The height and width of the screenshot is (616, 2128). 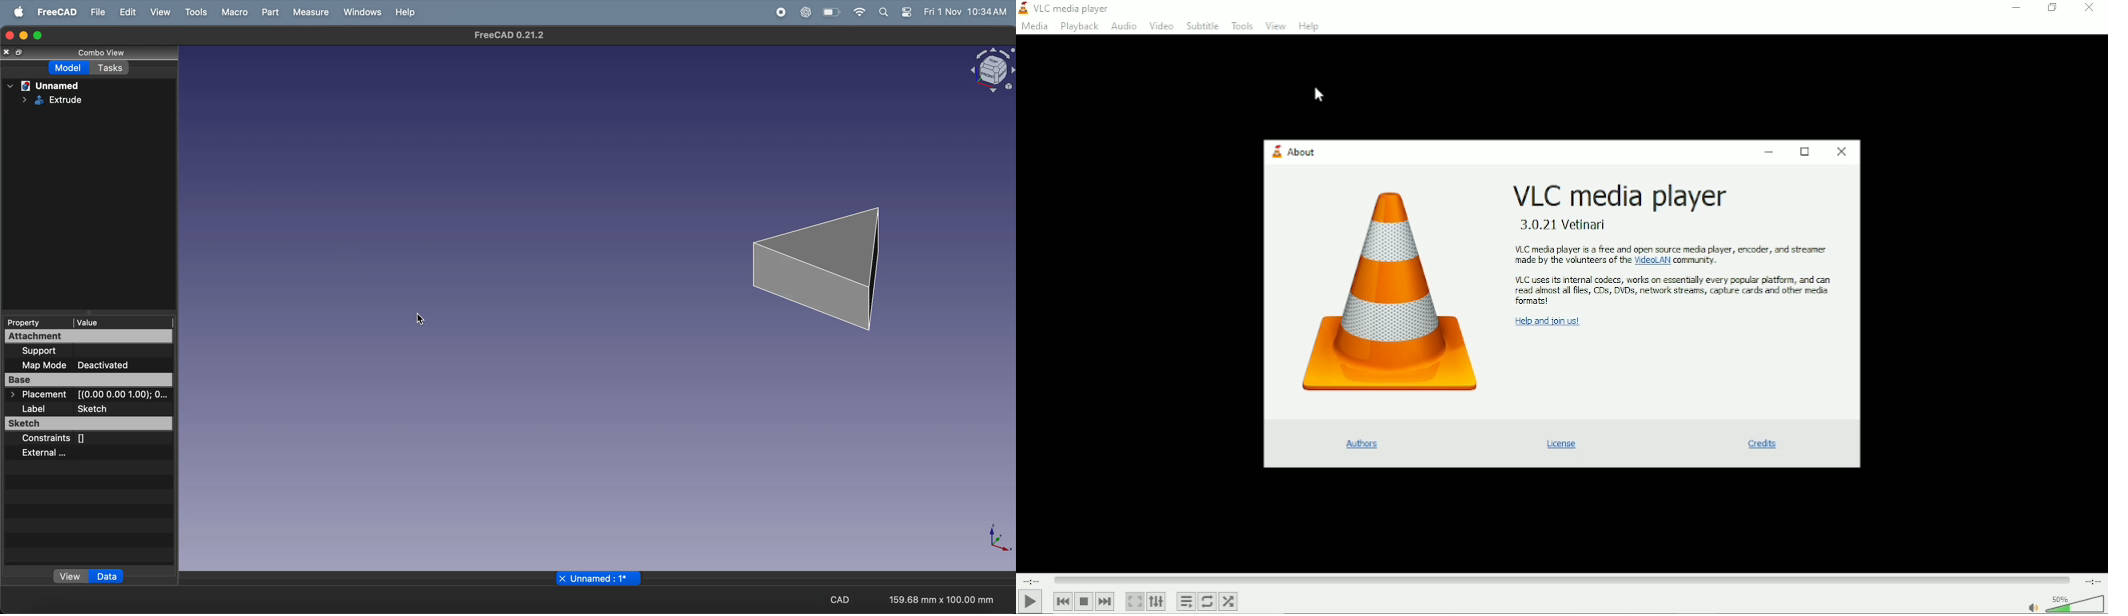 I want to click on 3.0.21 Version, so click(x=1563, y=224).